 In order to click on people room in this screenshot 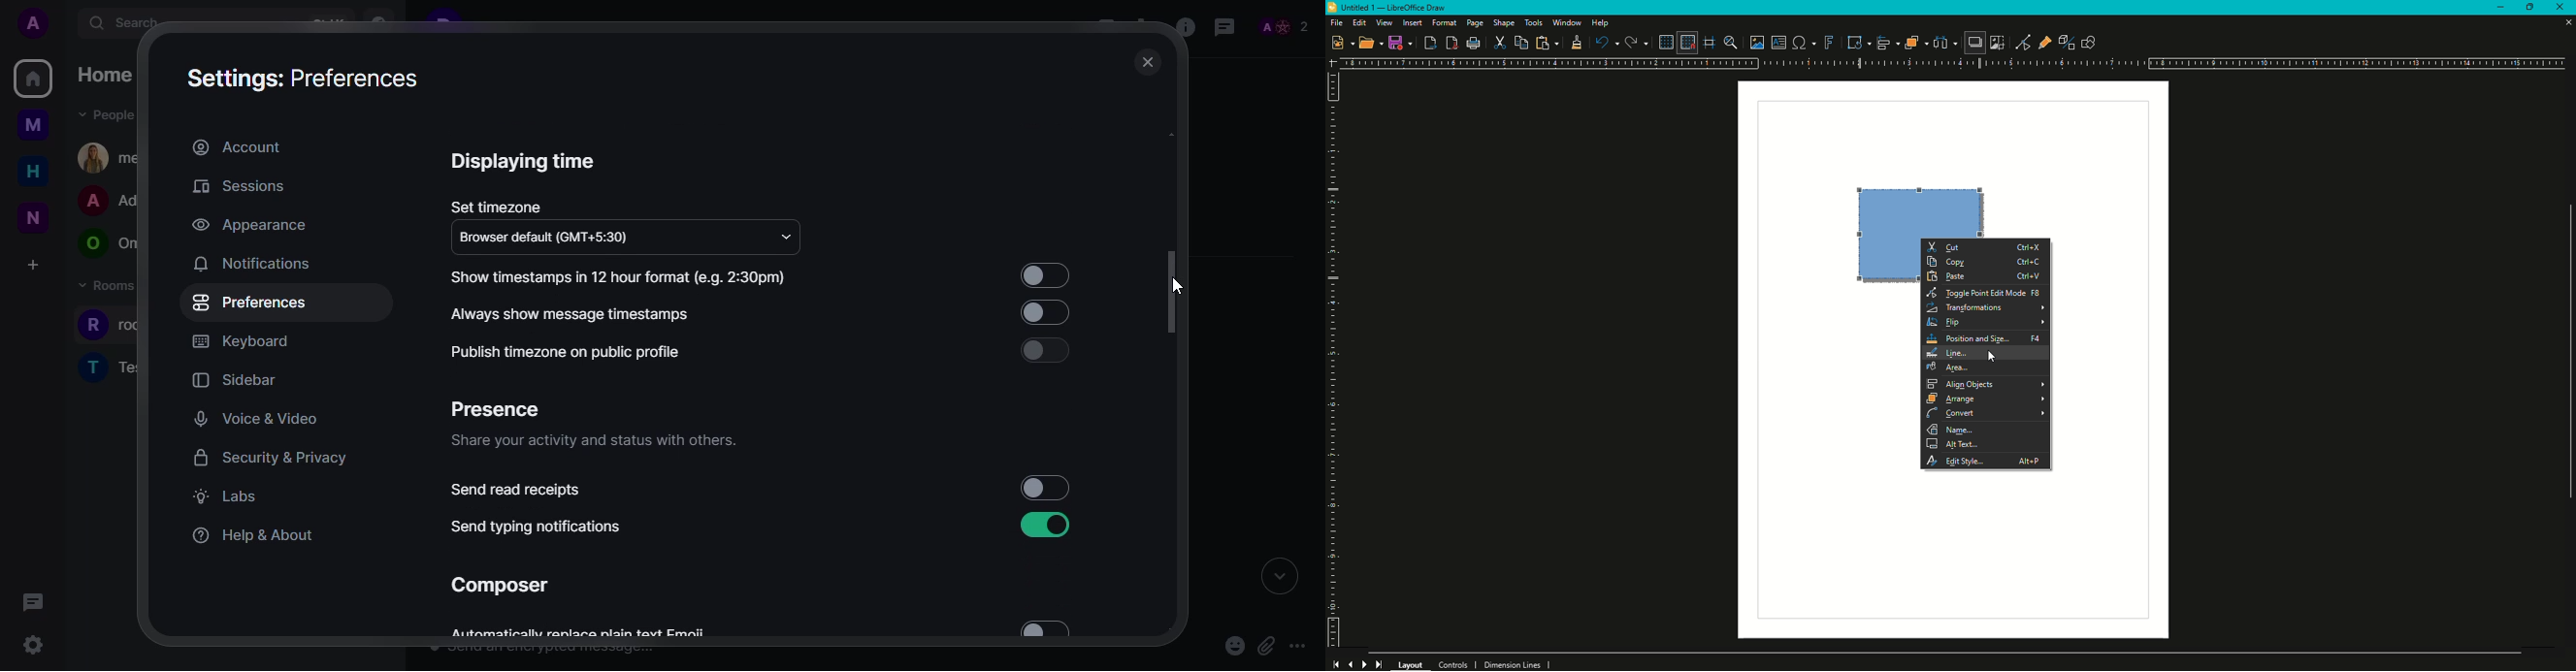, I will do `click(109, 244)`.